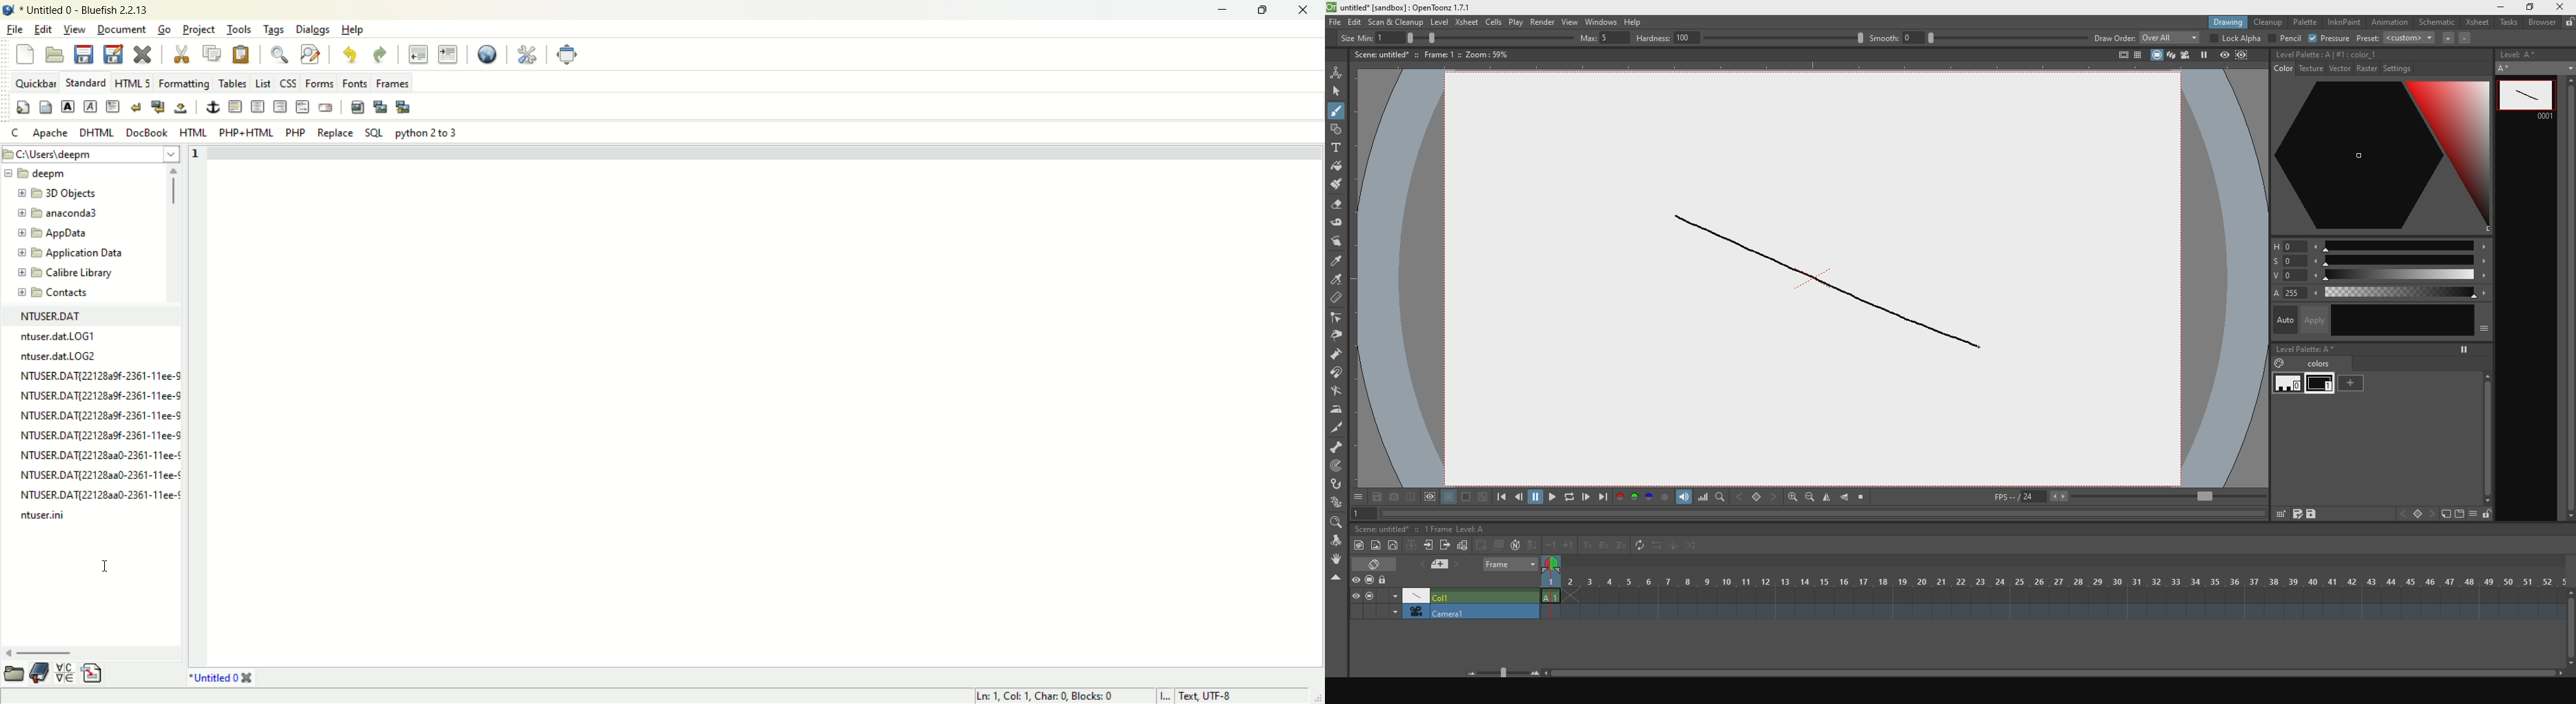 The image size is (2576, 728). Describe the element at coordinates (2368, 39) in the screenshot. I see `preset` at that location.